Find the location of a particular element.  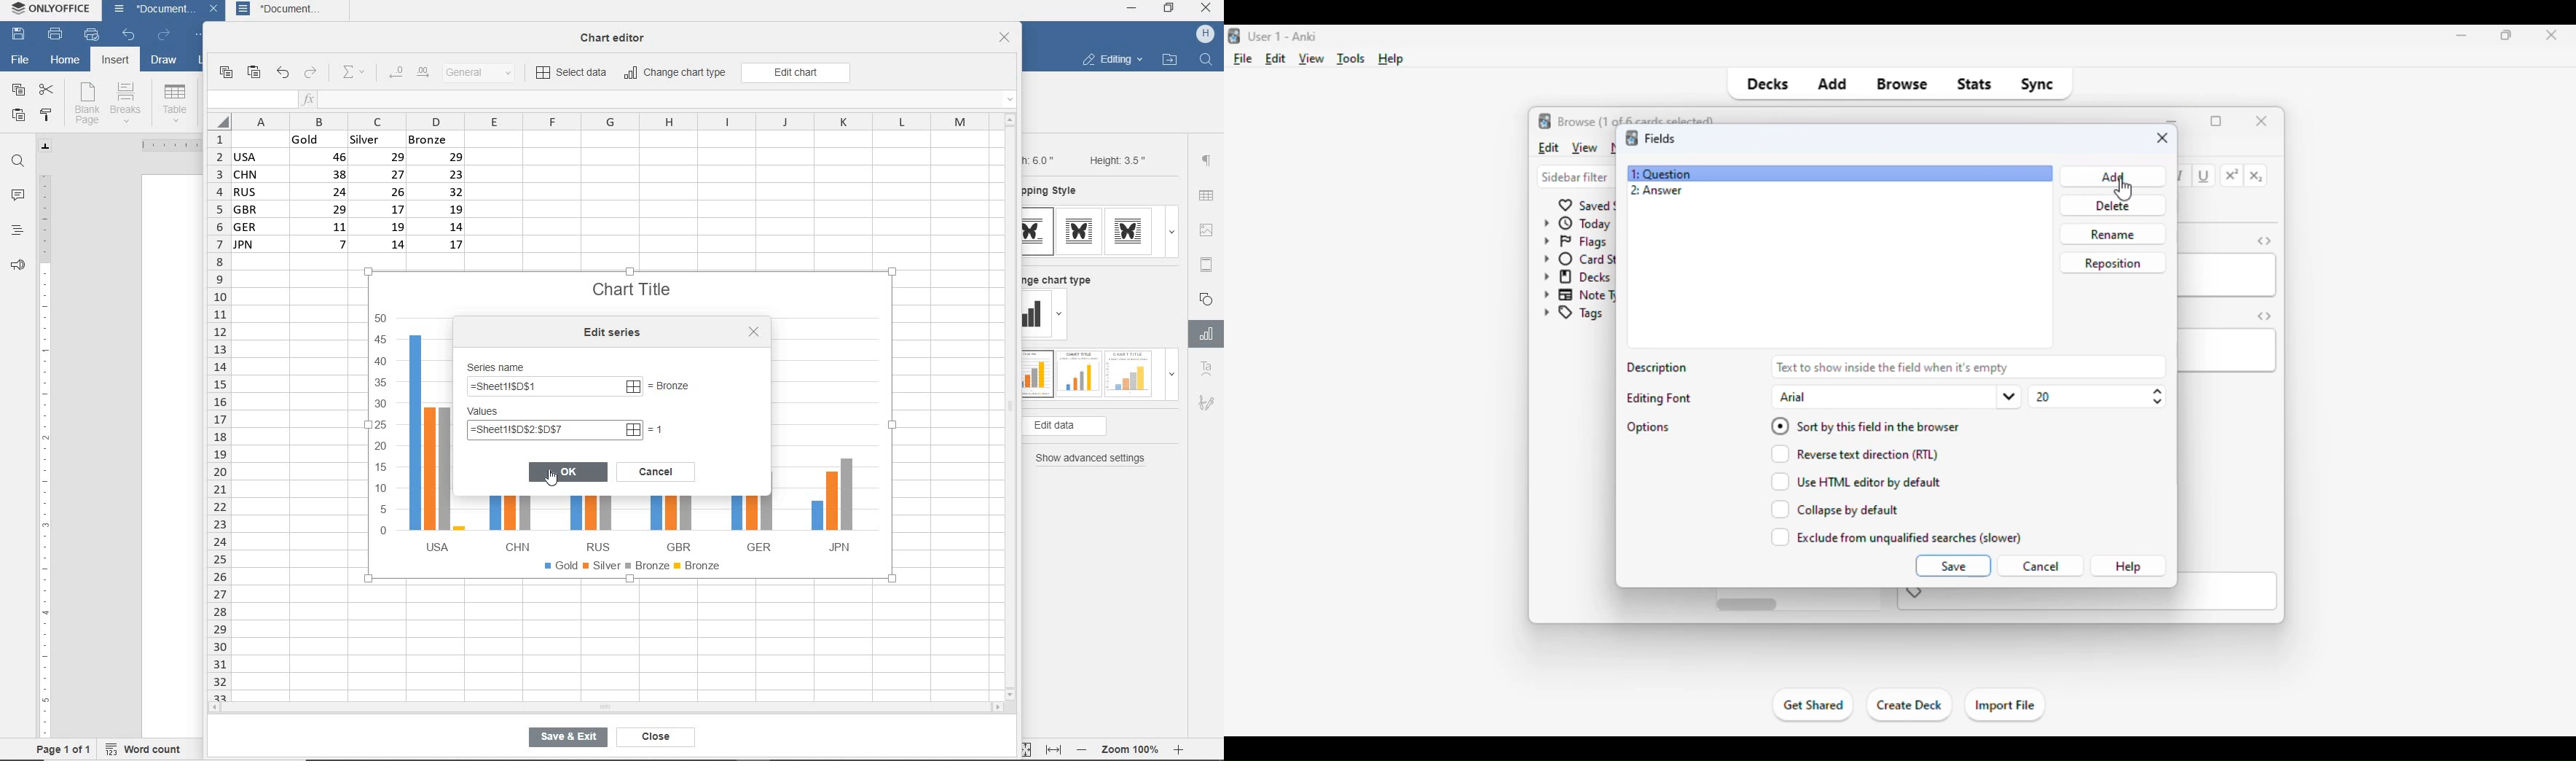

customize quick access toolbar is located at coordinates (201, 36).